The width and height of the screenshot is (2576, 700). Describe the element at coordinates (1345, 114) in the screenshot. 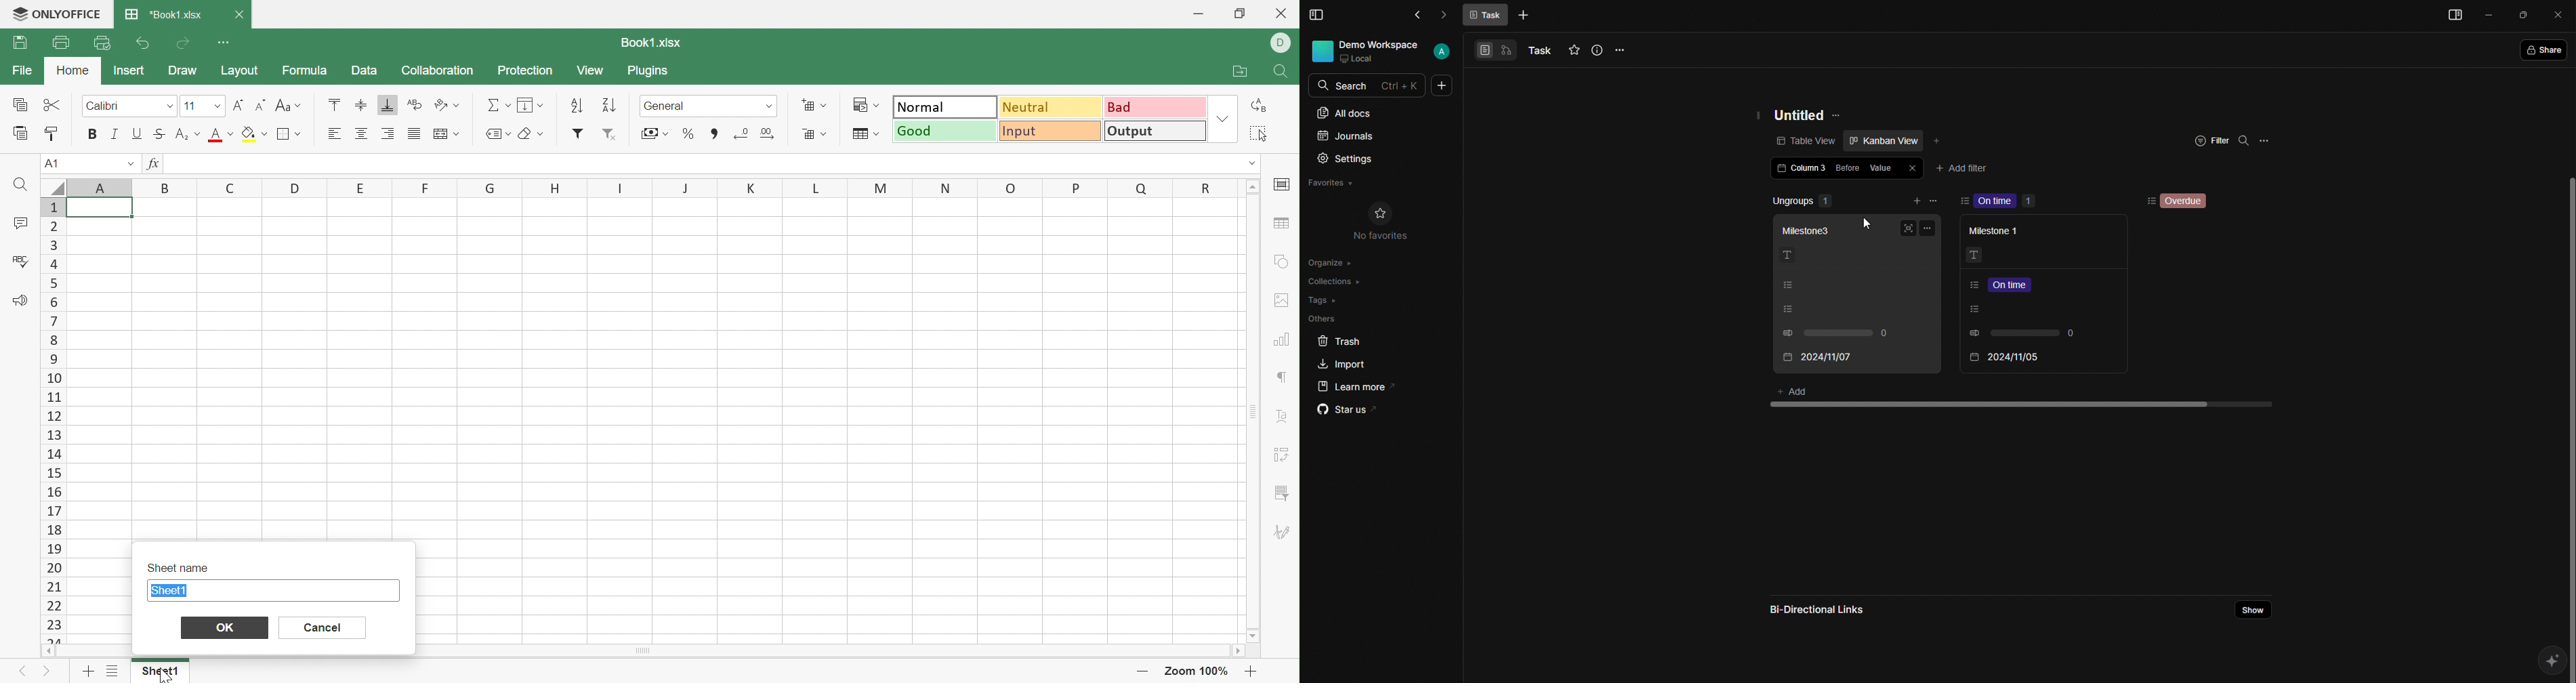

I see `All docs` at that location.